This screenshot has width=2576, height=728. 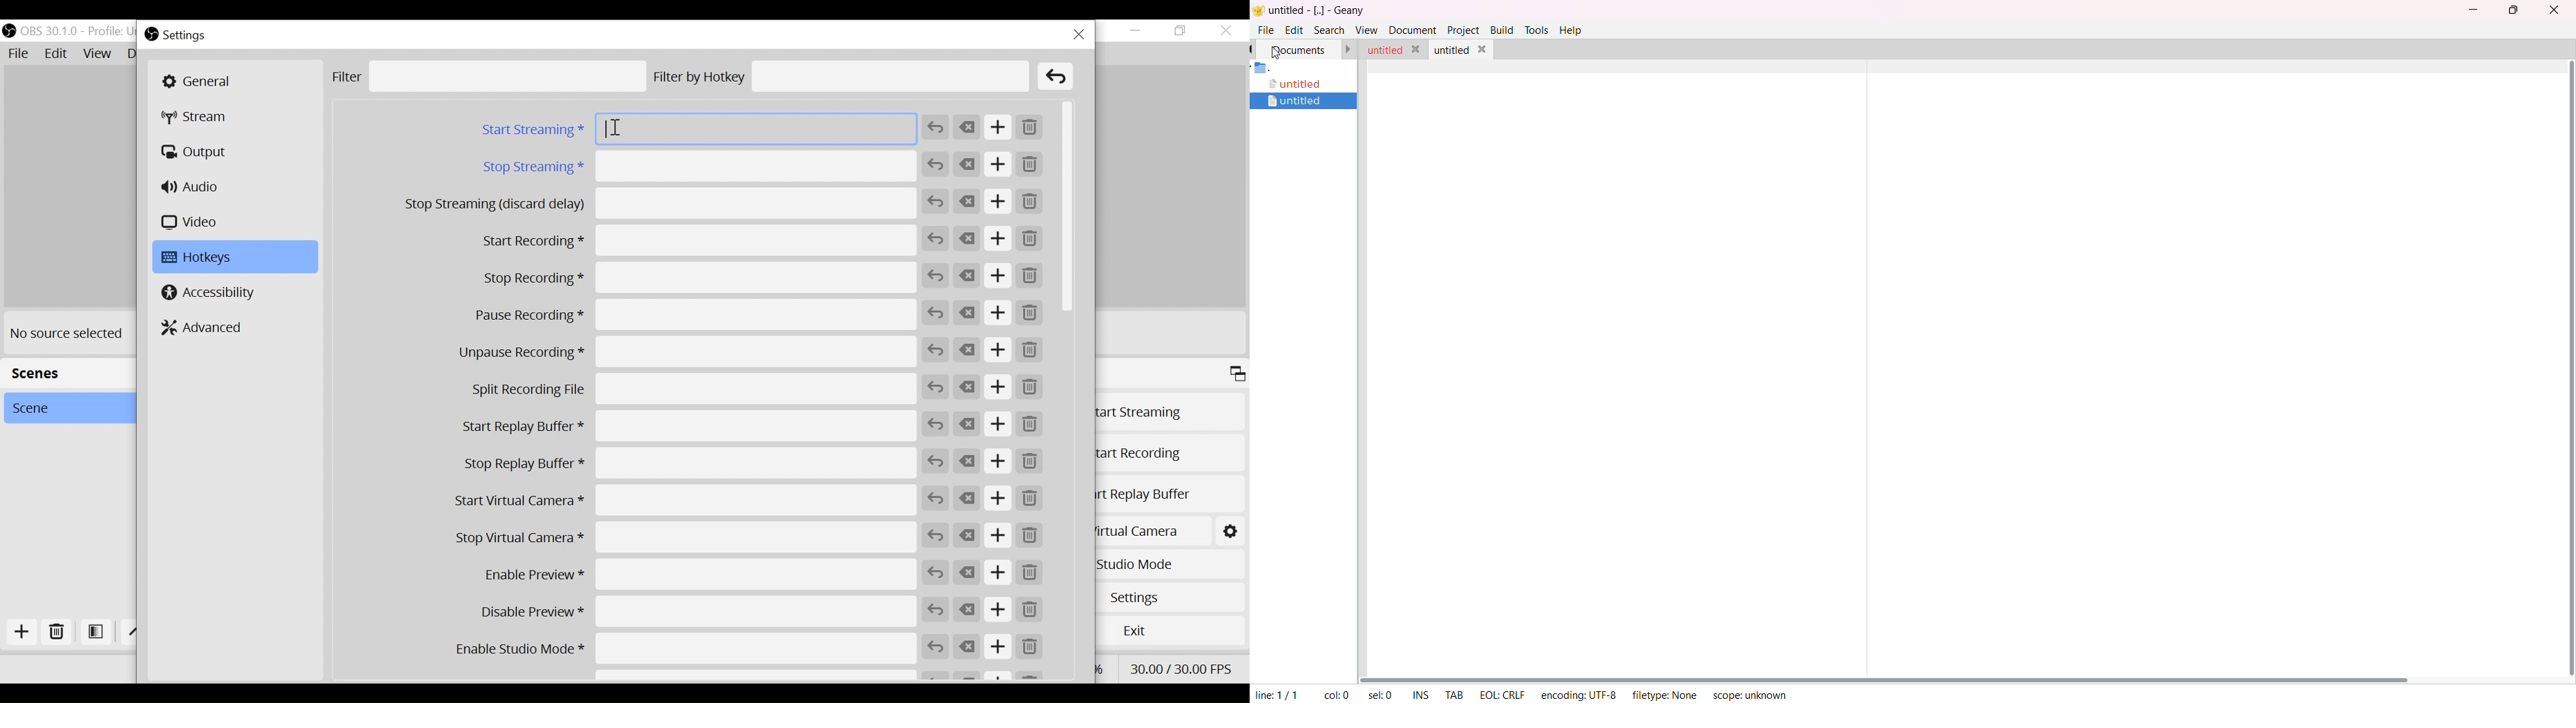 What do you see at coordinates (79, 32) in the screenshot?
I see `OBS Version` at bounding box center [79, 32].